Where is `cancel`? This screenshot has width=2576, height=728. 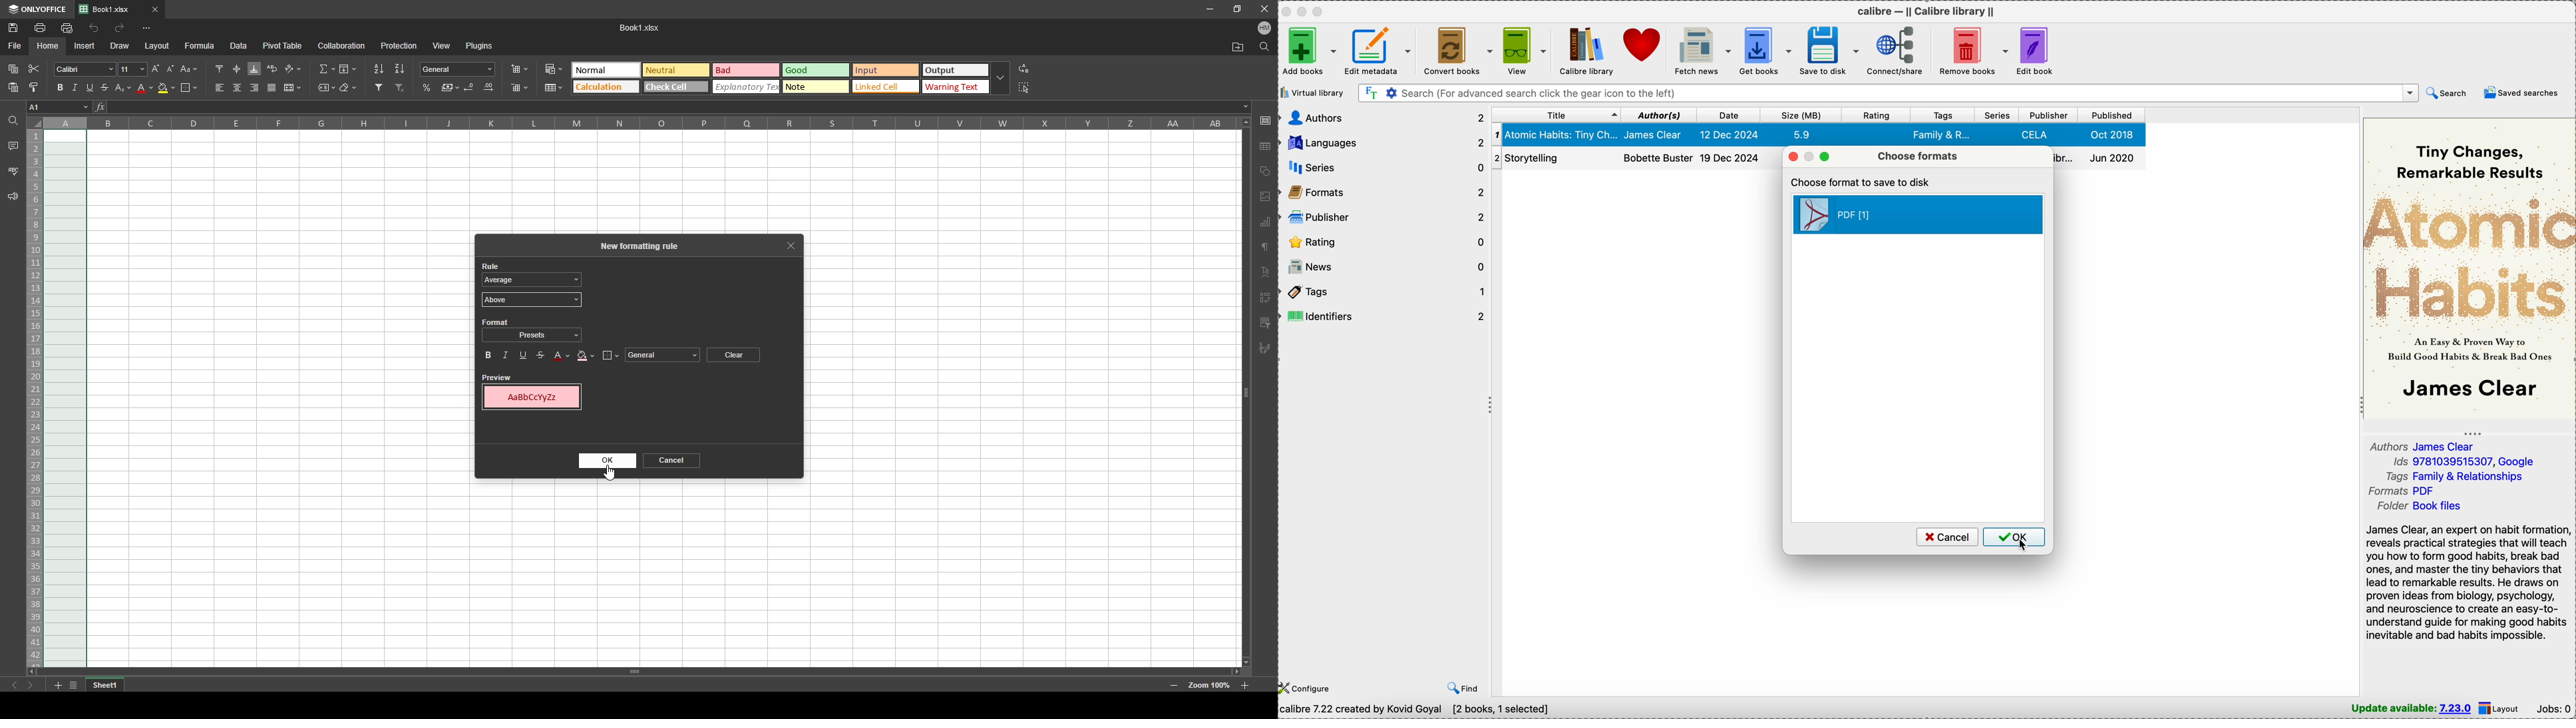 cancel is located at coordinates (671, 460).